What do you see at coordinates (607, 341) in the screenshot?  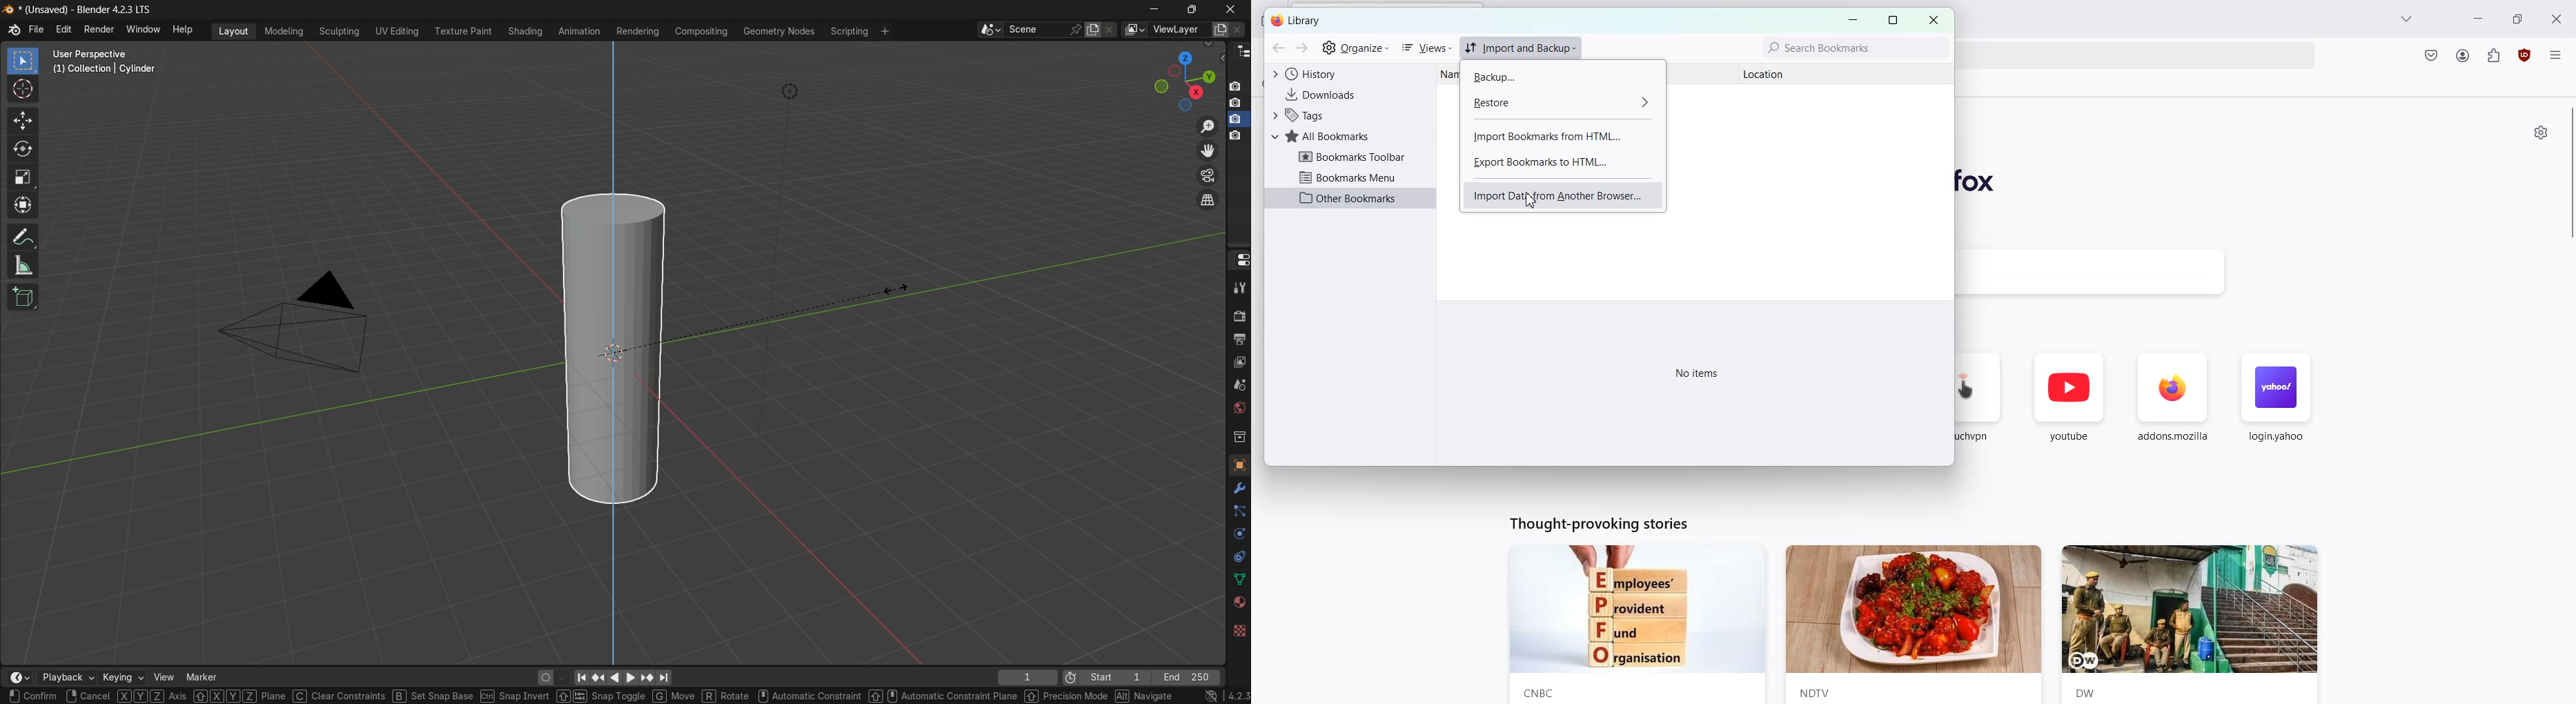 I see `scaling has been done in the z direction` at bounding box center [607, 341].